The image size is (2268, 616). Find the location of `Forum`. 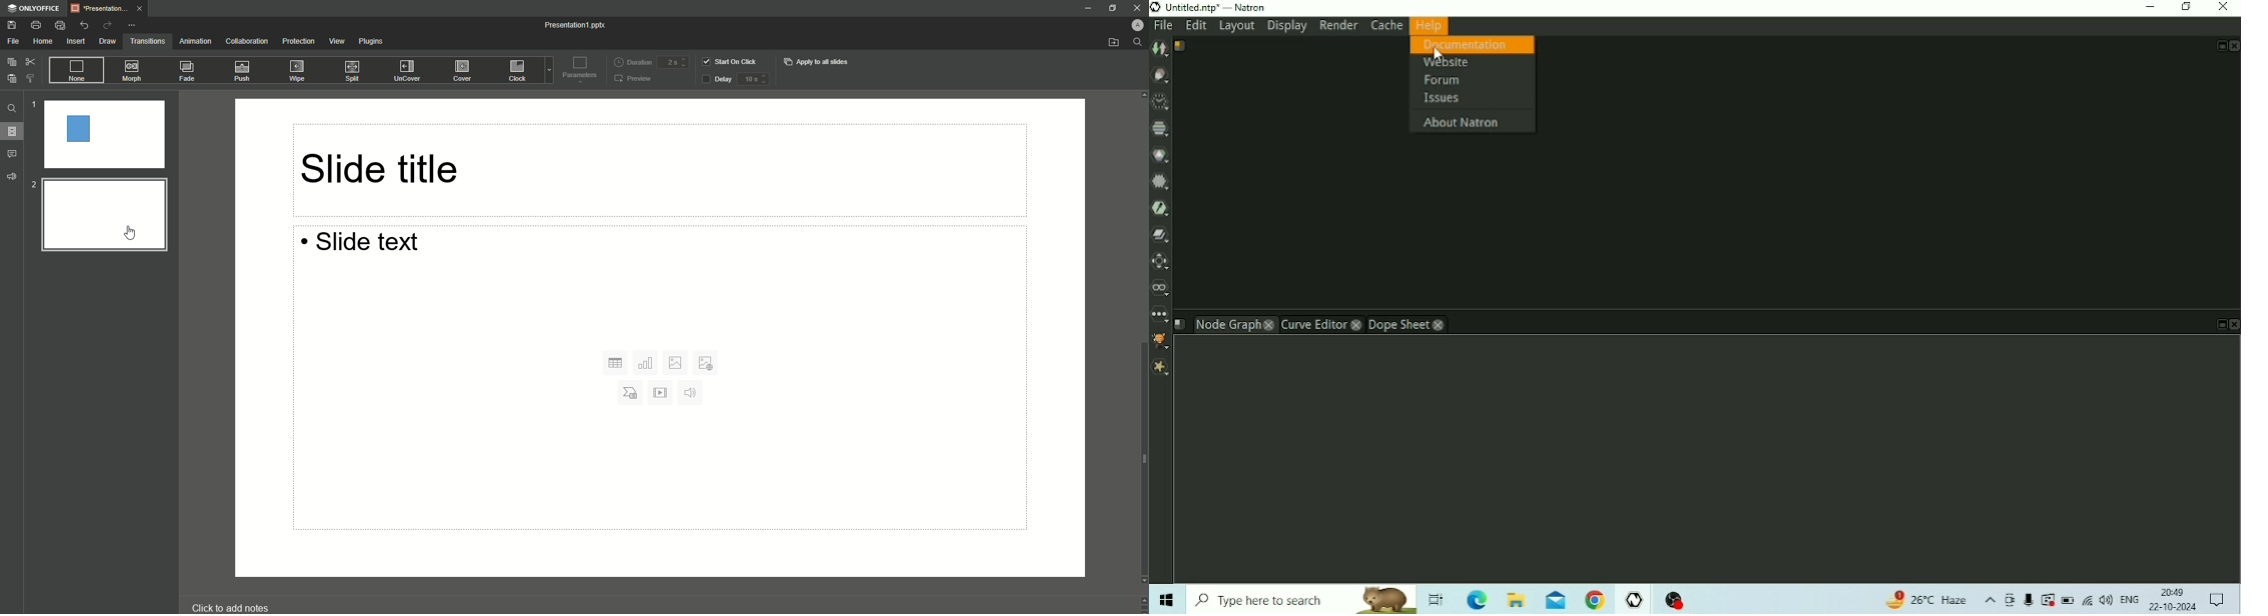

Forum is located at coordinates (1442, 80).